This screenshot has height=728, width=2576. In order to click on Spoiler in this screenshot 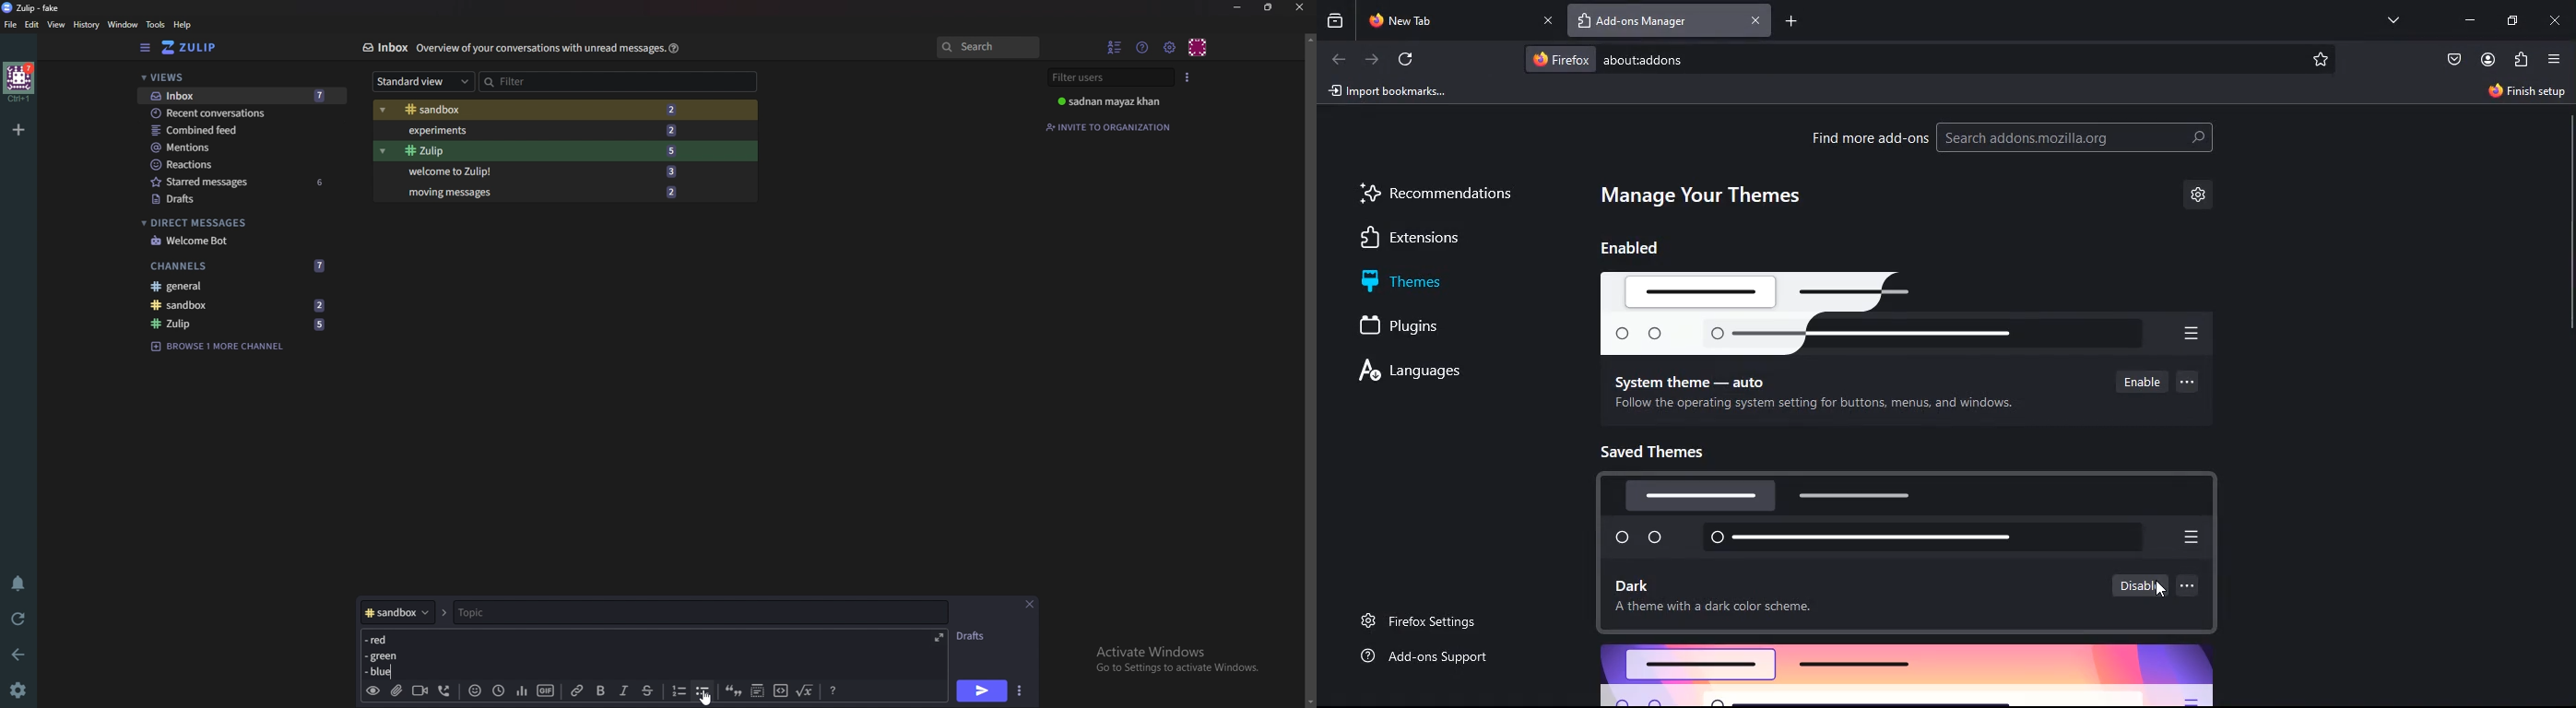, I will do `click(759, 689)`.